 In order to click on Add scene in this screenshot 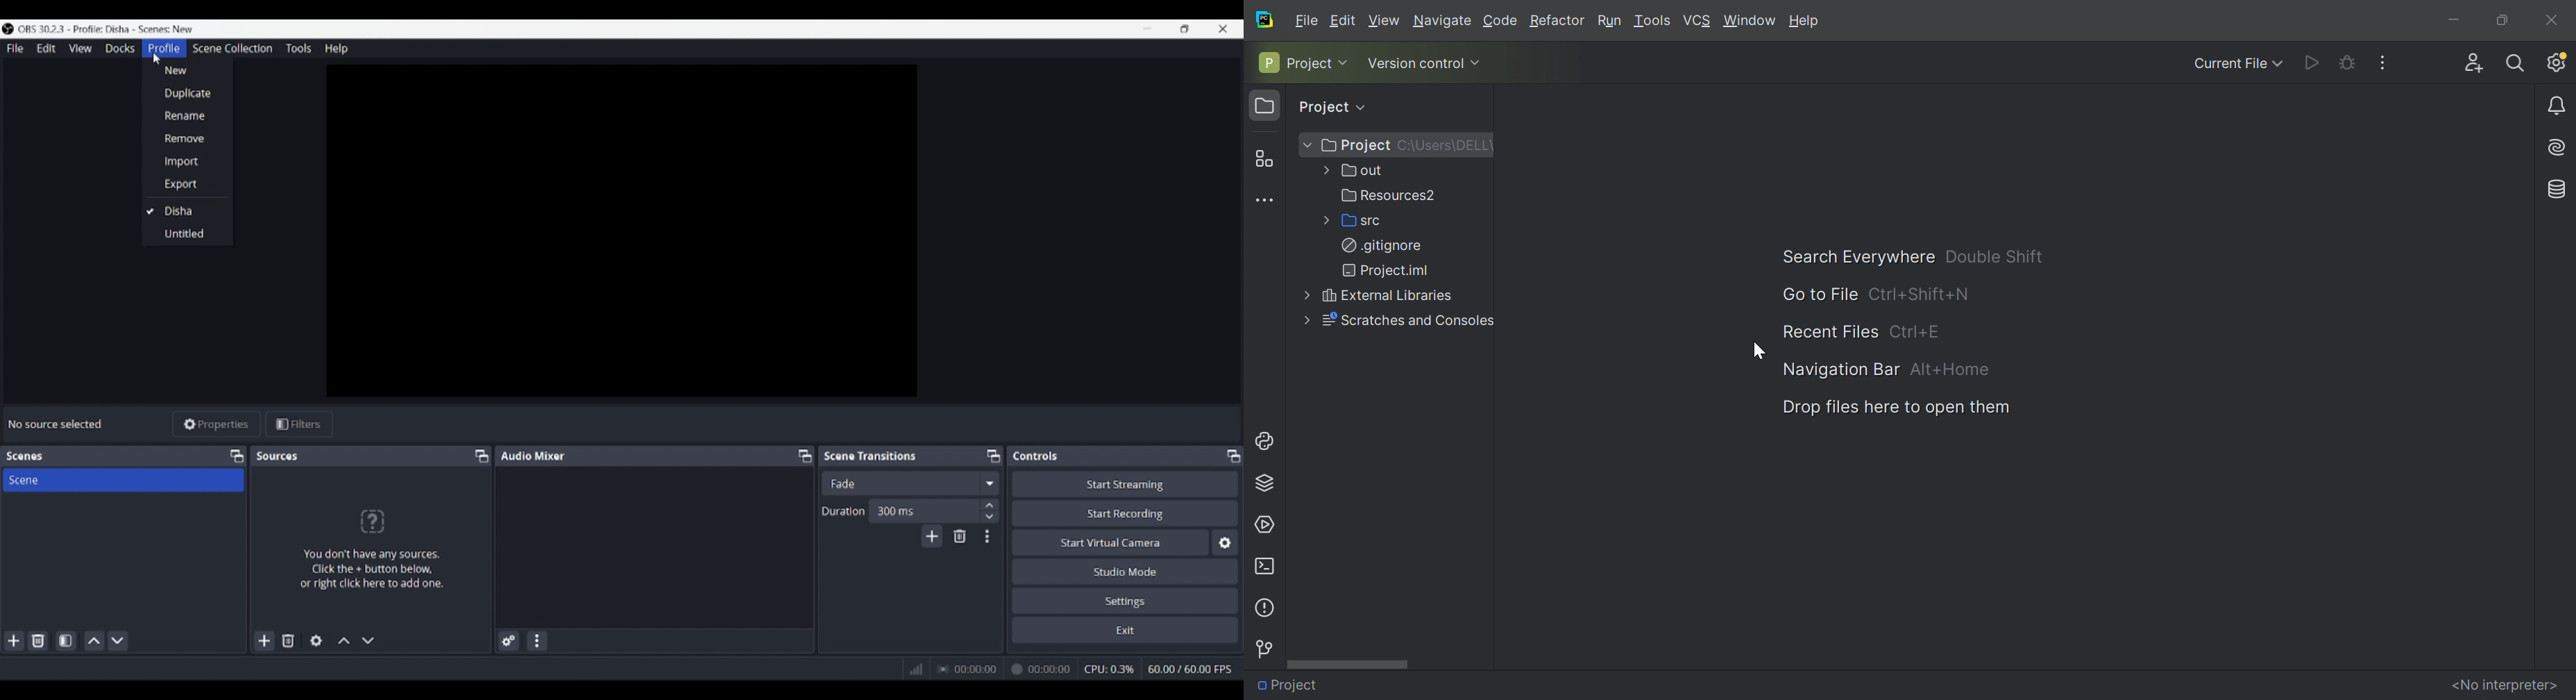, I will do `click(14, 641)`.